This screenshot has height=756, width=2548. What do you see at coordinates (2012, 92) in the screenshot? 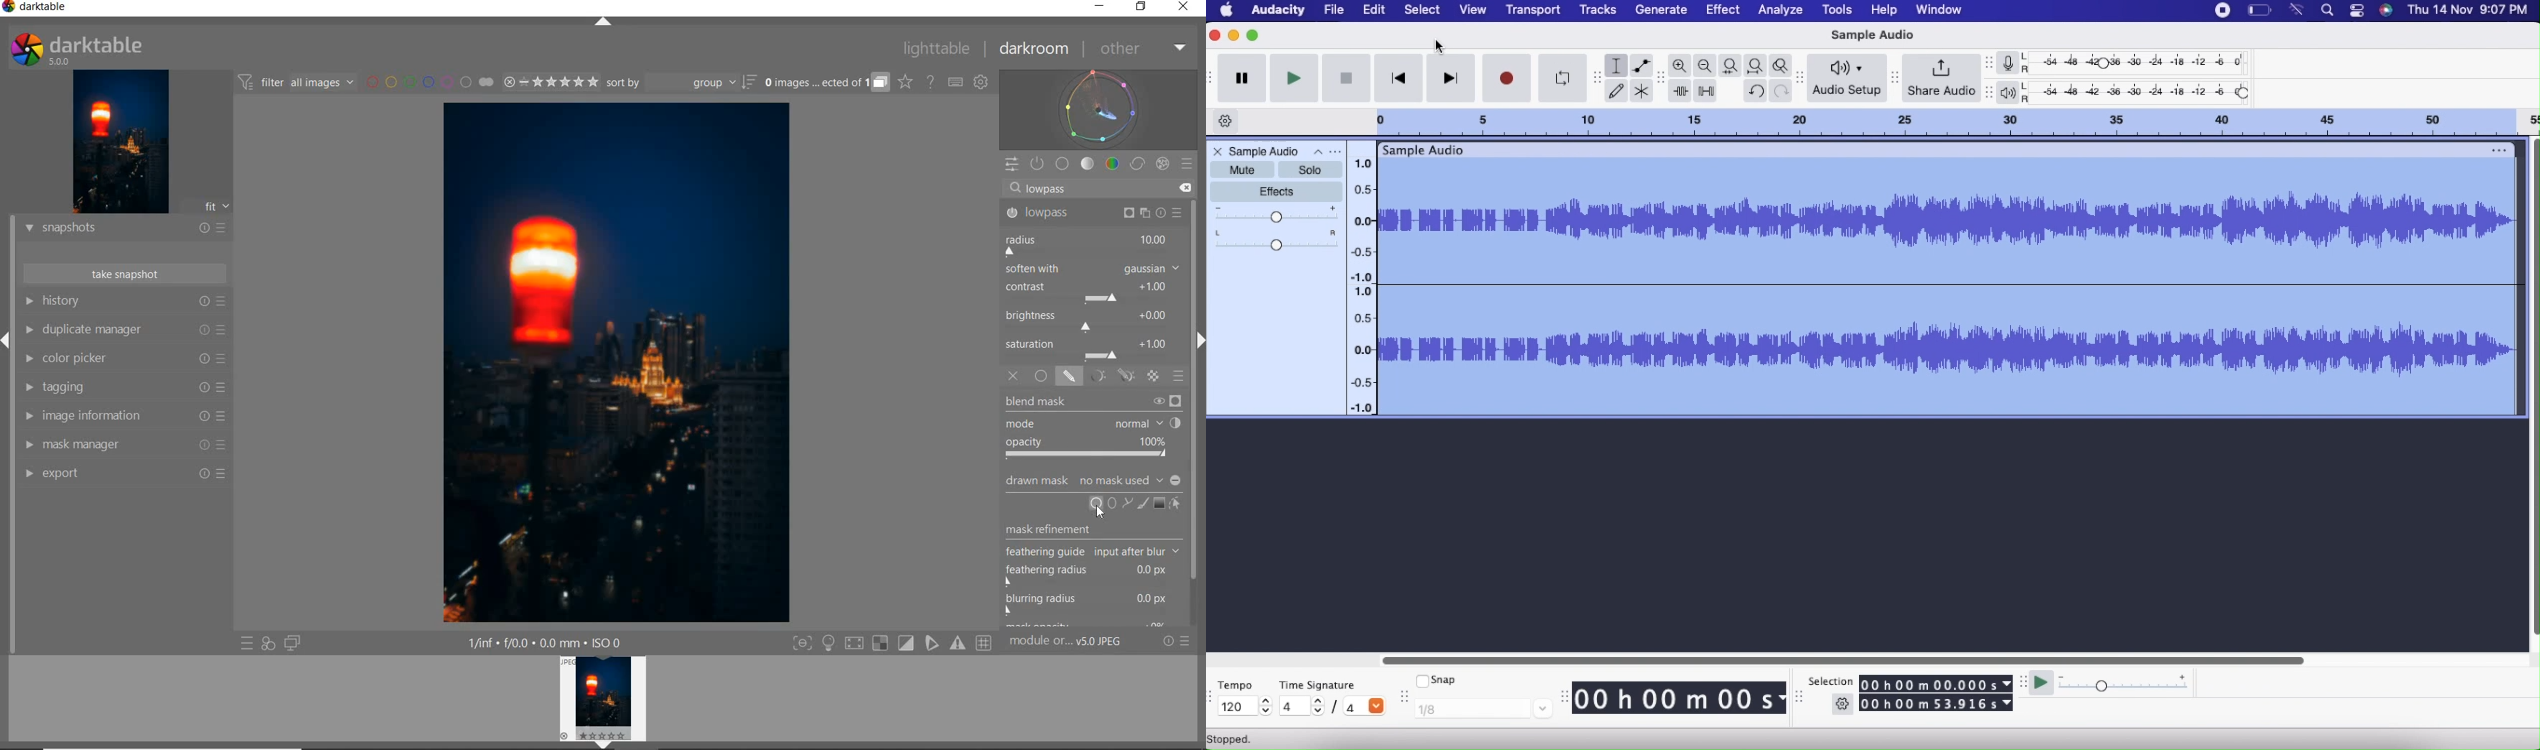
I see `Playback meter` at bounding box center [2012, 92].